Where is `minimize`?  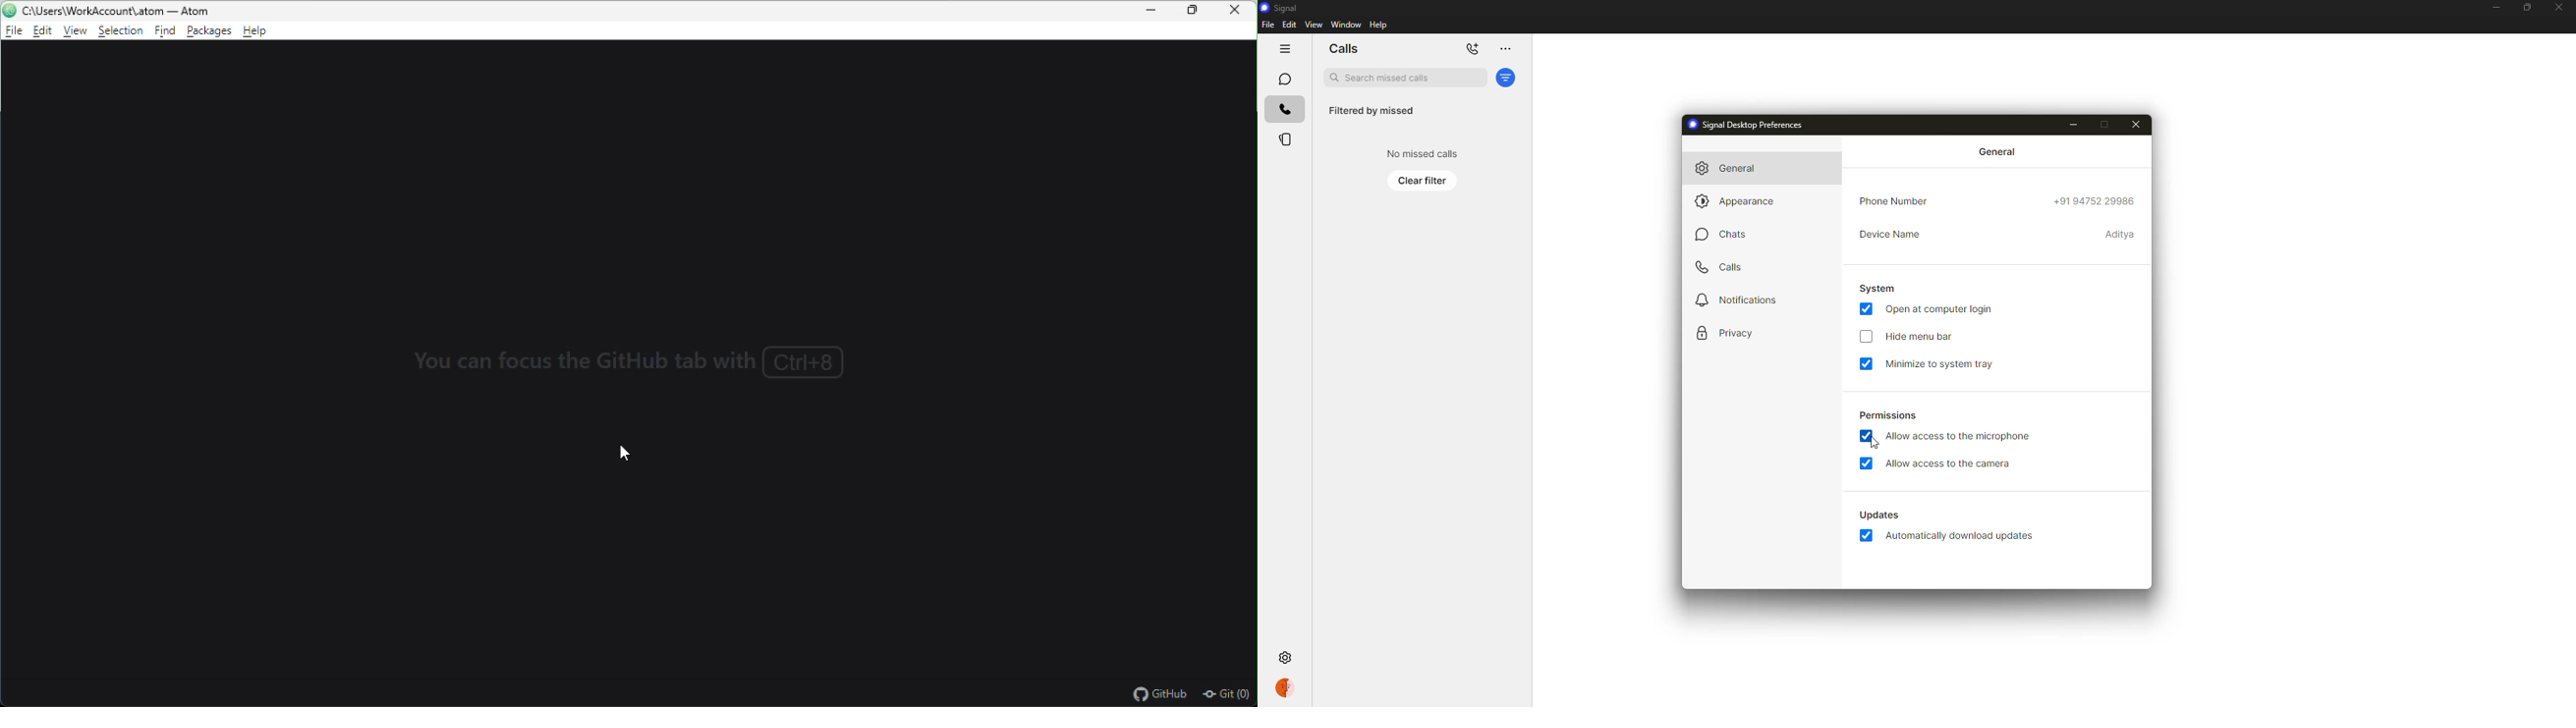
minimize is located at coordinates (1156, 11).